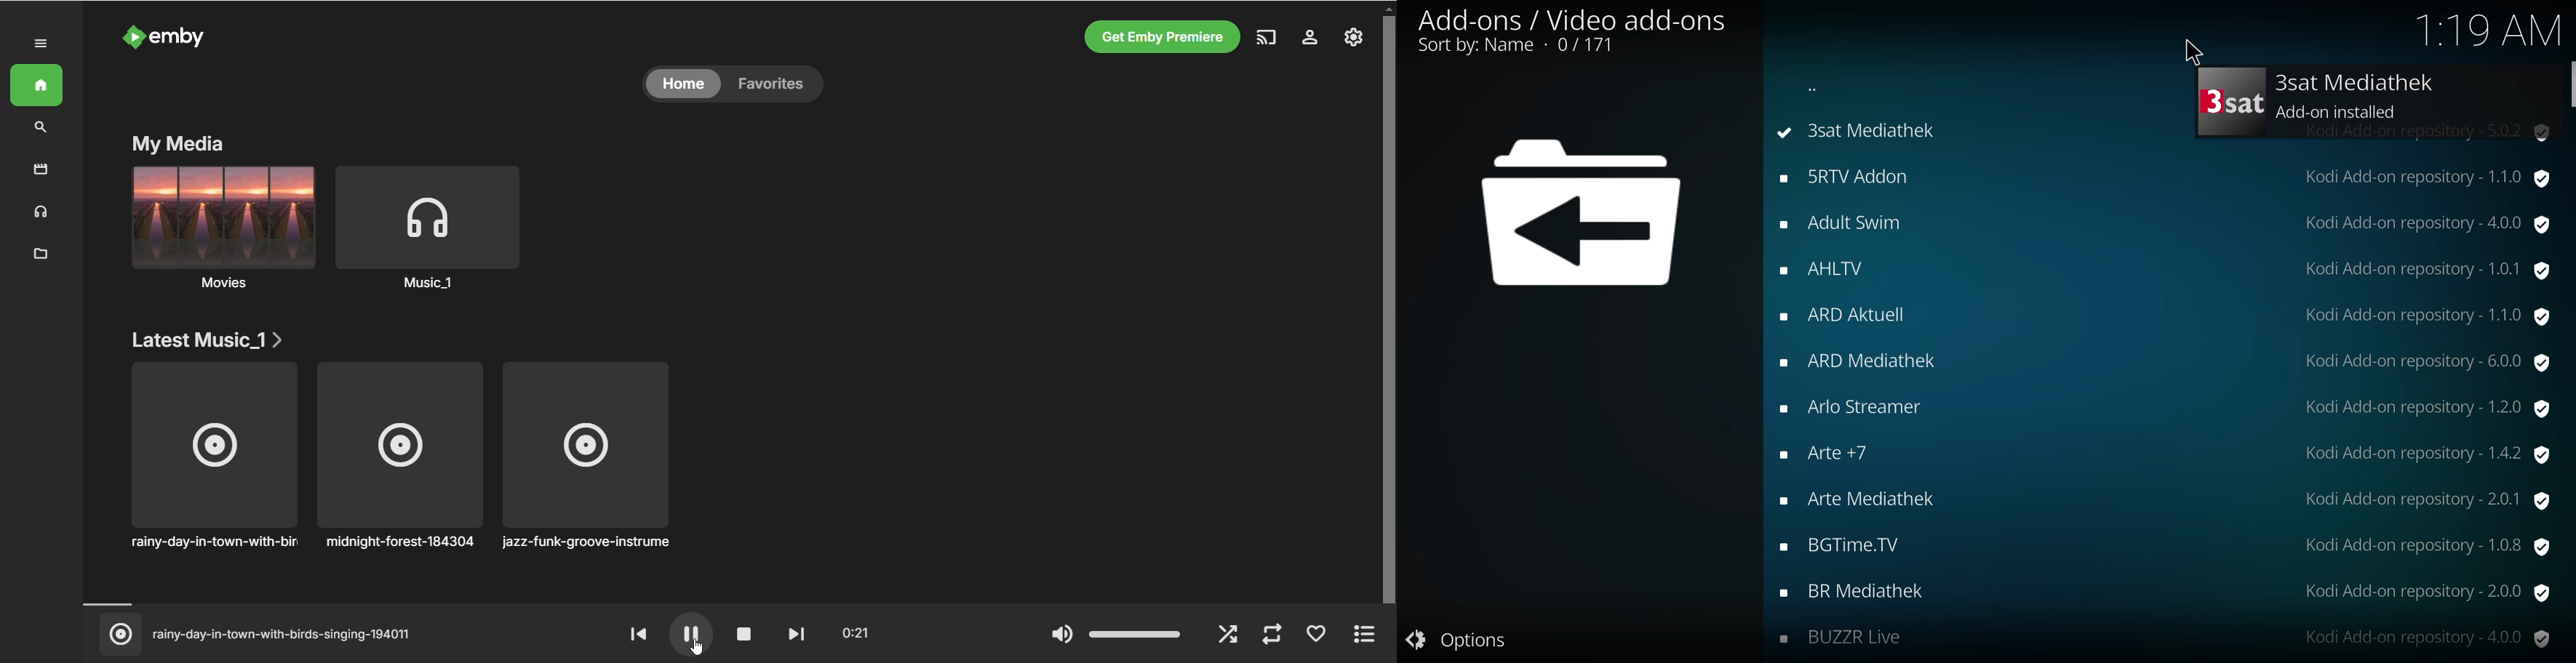 This screenshot has width=2576, height=672. Describe the element at coordinates (854, 632) in the screenshot. I see `played time` at that location.